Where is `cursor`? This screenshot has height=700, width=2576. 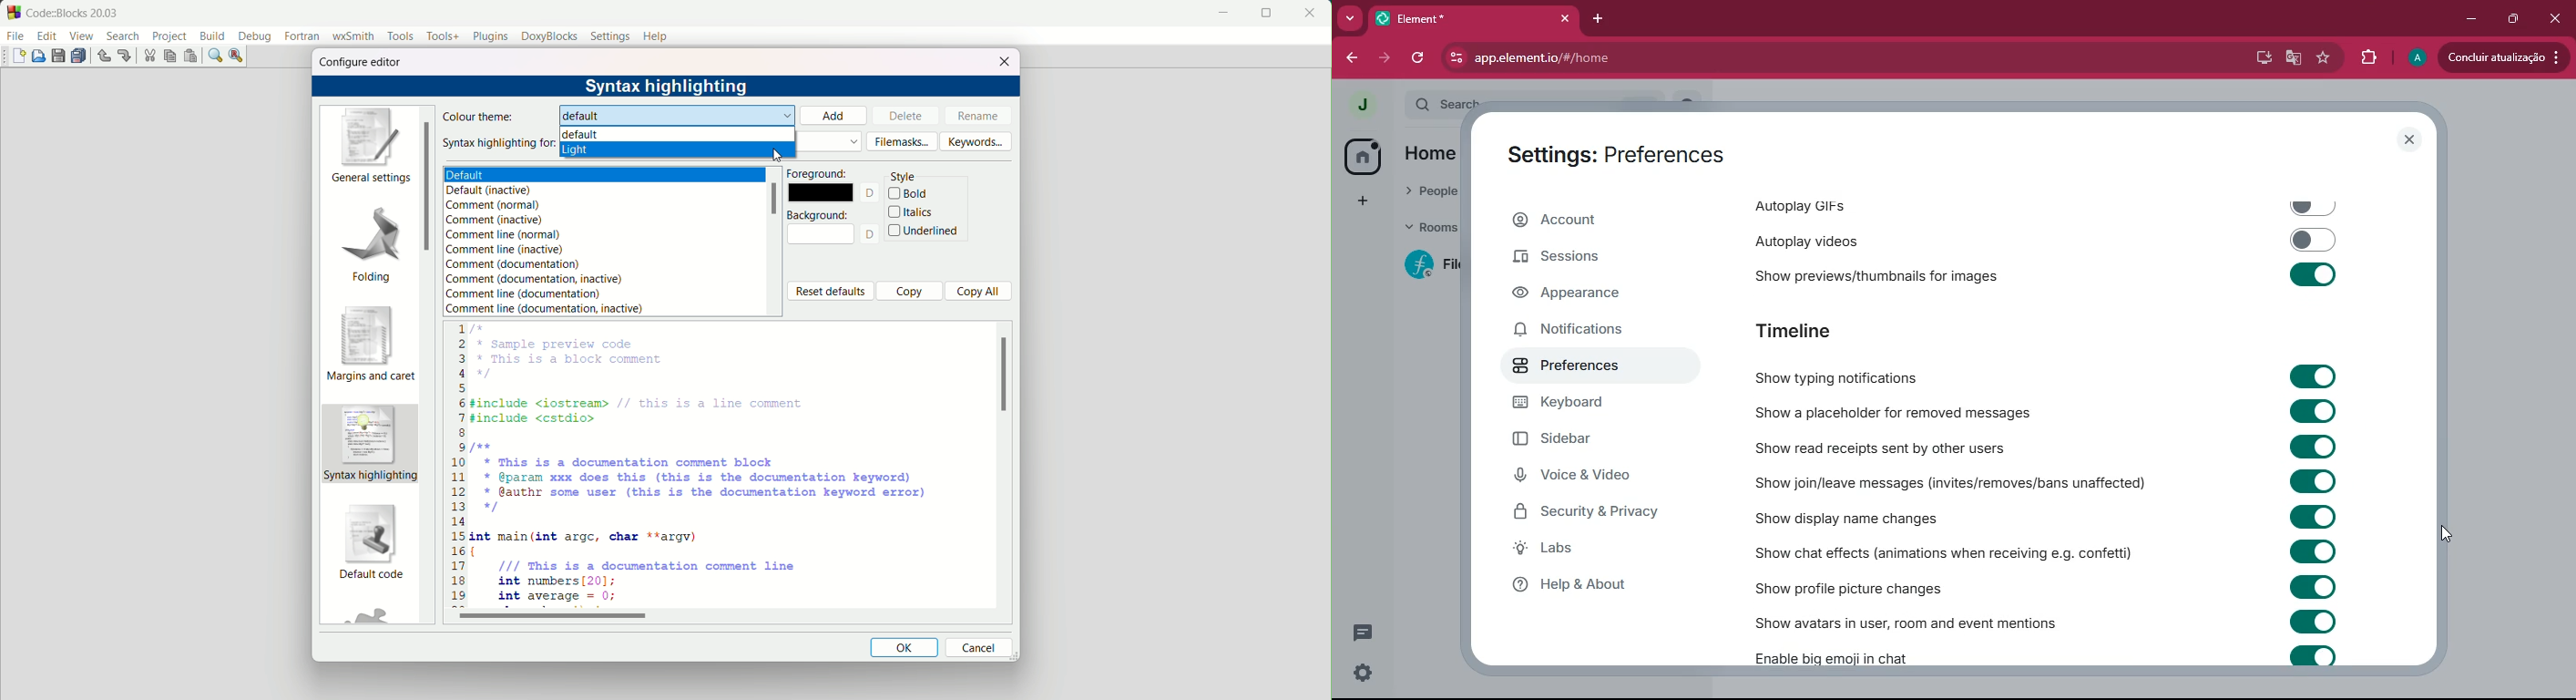
cursor is located at coordinates (2442, 533).